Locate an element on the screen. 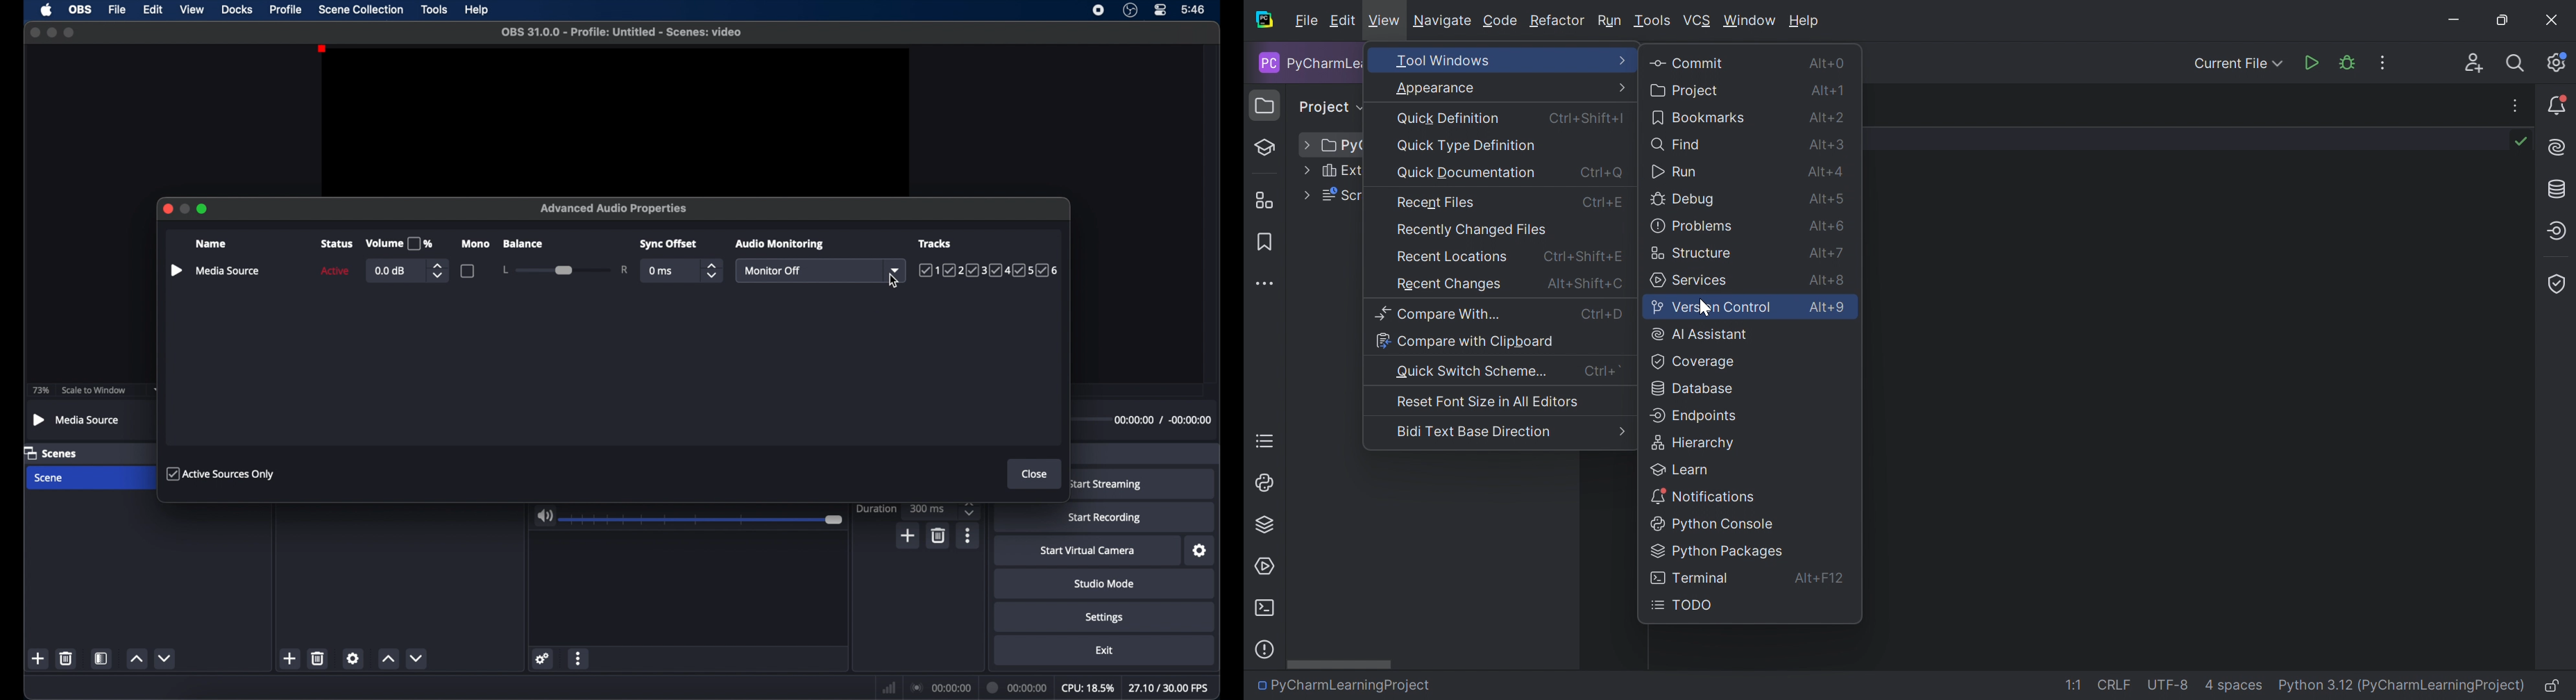 Image resolution: width=2576 pixels, height=700 pixels. Drop down is located at coordinates (1306, 170).